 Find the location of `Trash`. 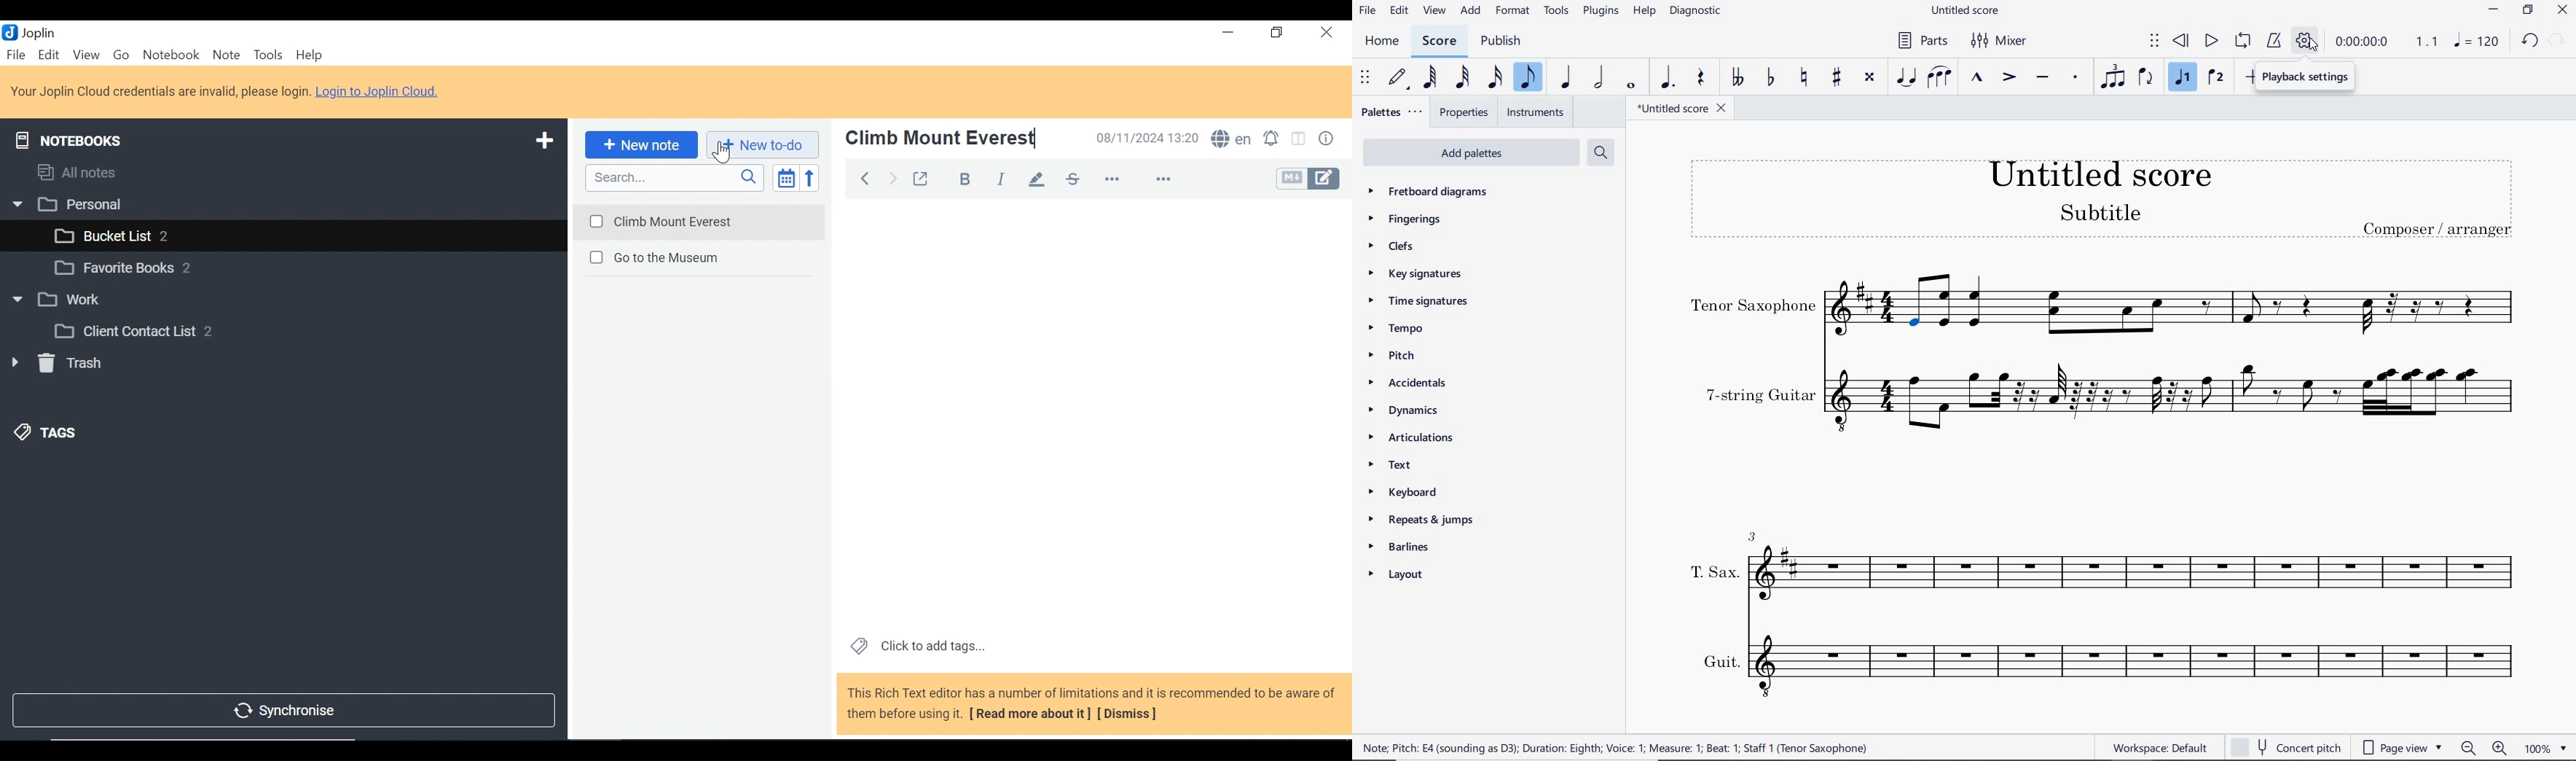

Trash is located at coordinates (56, 366).